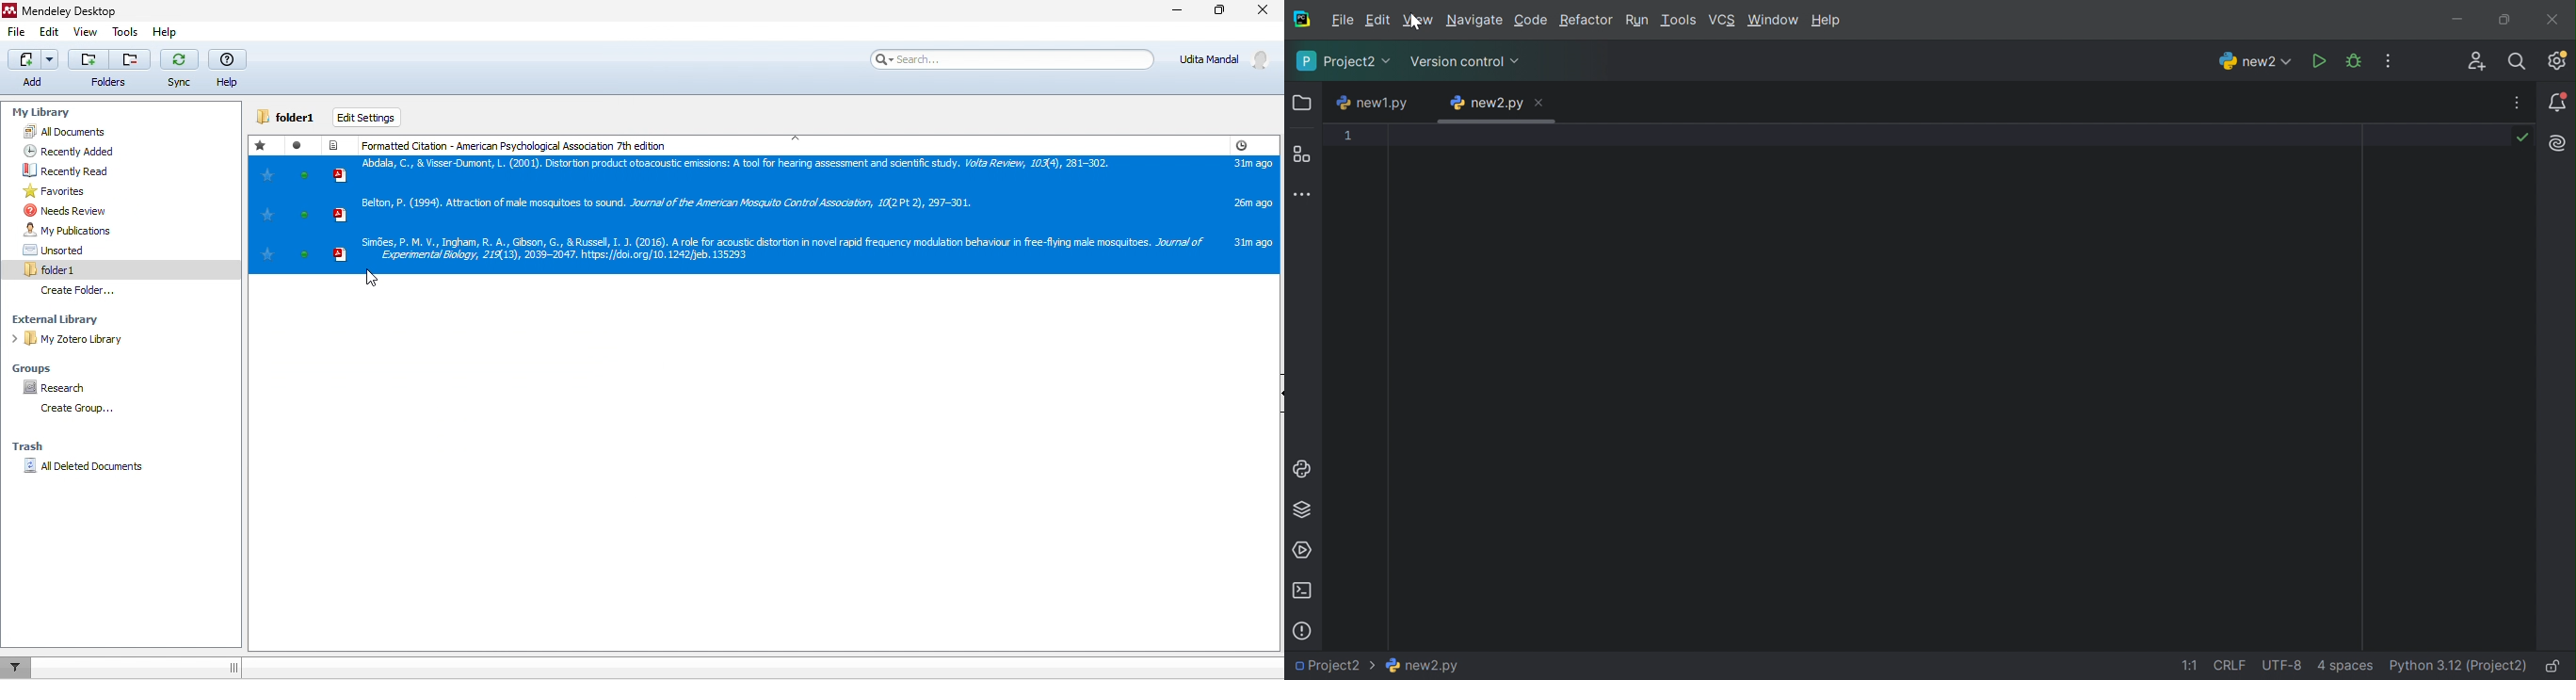 This screenshot has height=700, width=2576. Describe the element at coordinates (85, 472) in the screenshot. I see `all deleted documents` at that location.